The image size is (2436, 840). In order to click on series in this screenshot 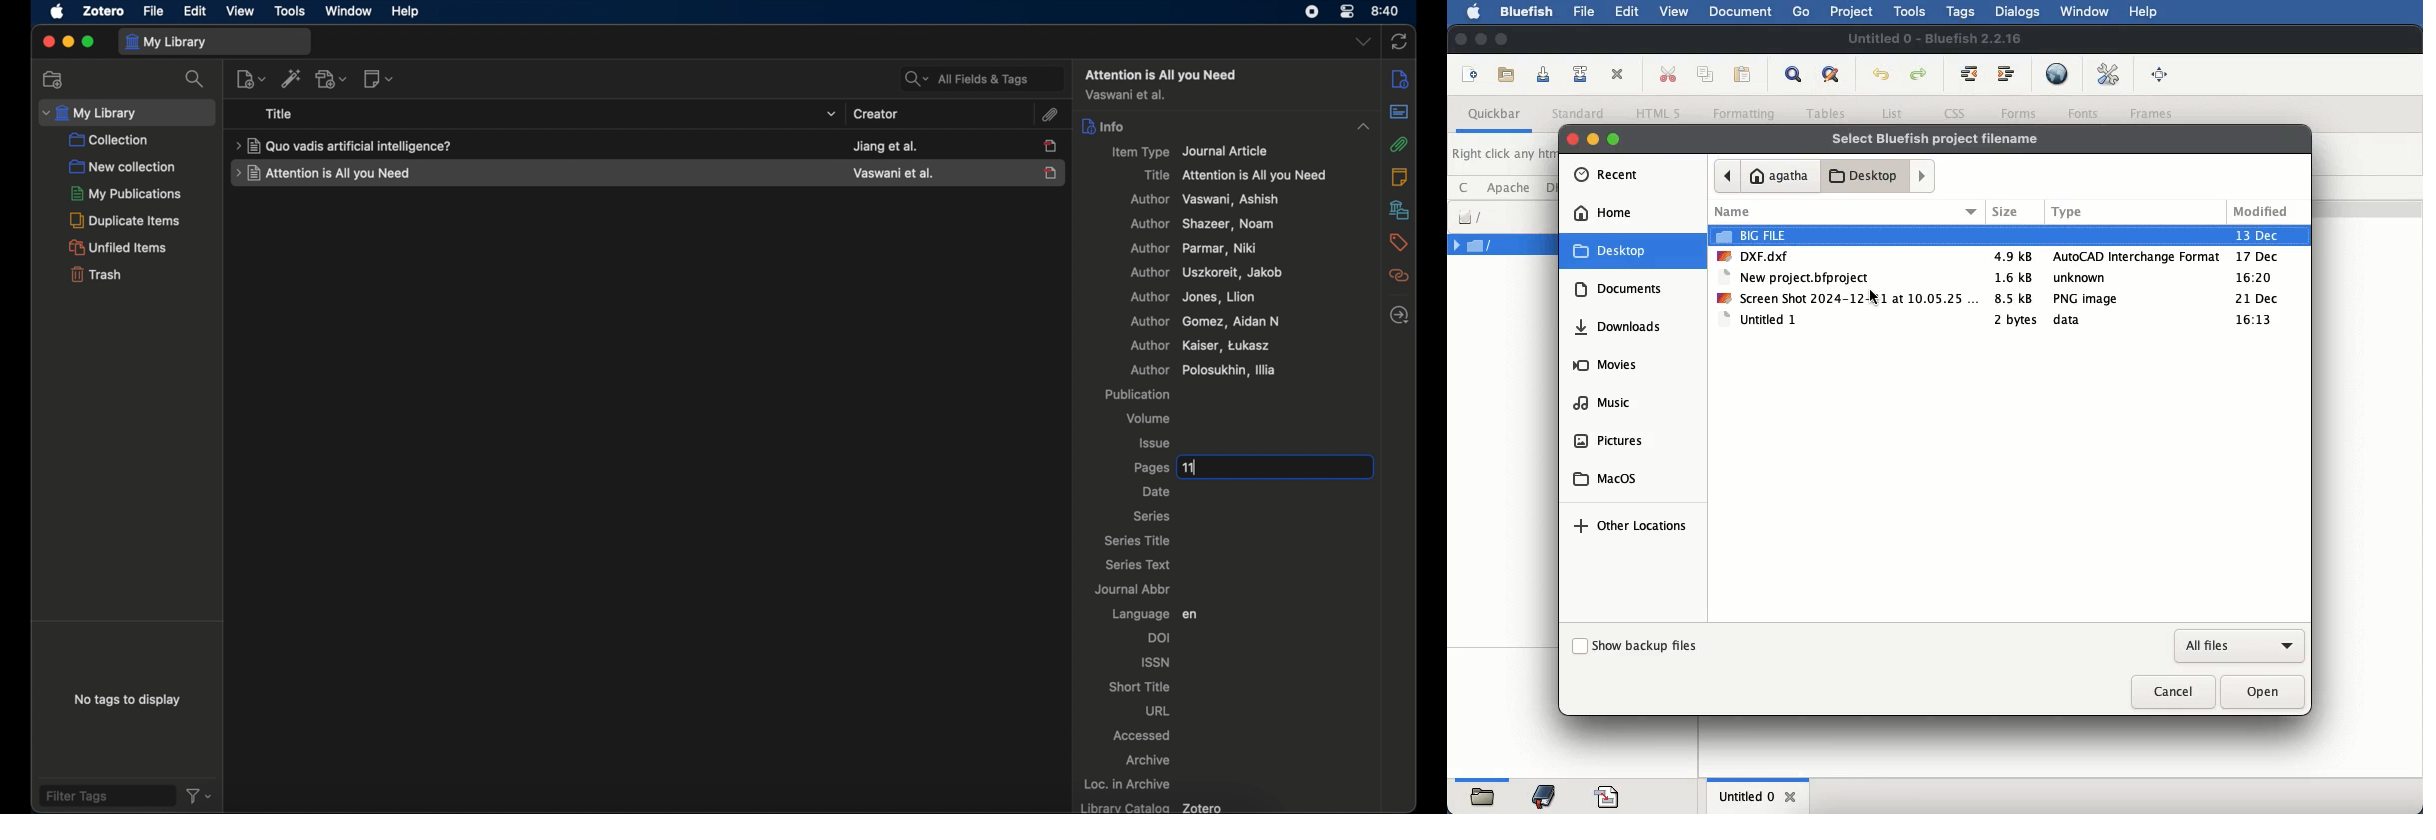, I will do `click(1153, 516)`.